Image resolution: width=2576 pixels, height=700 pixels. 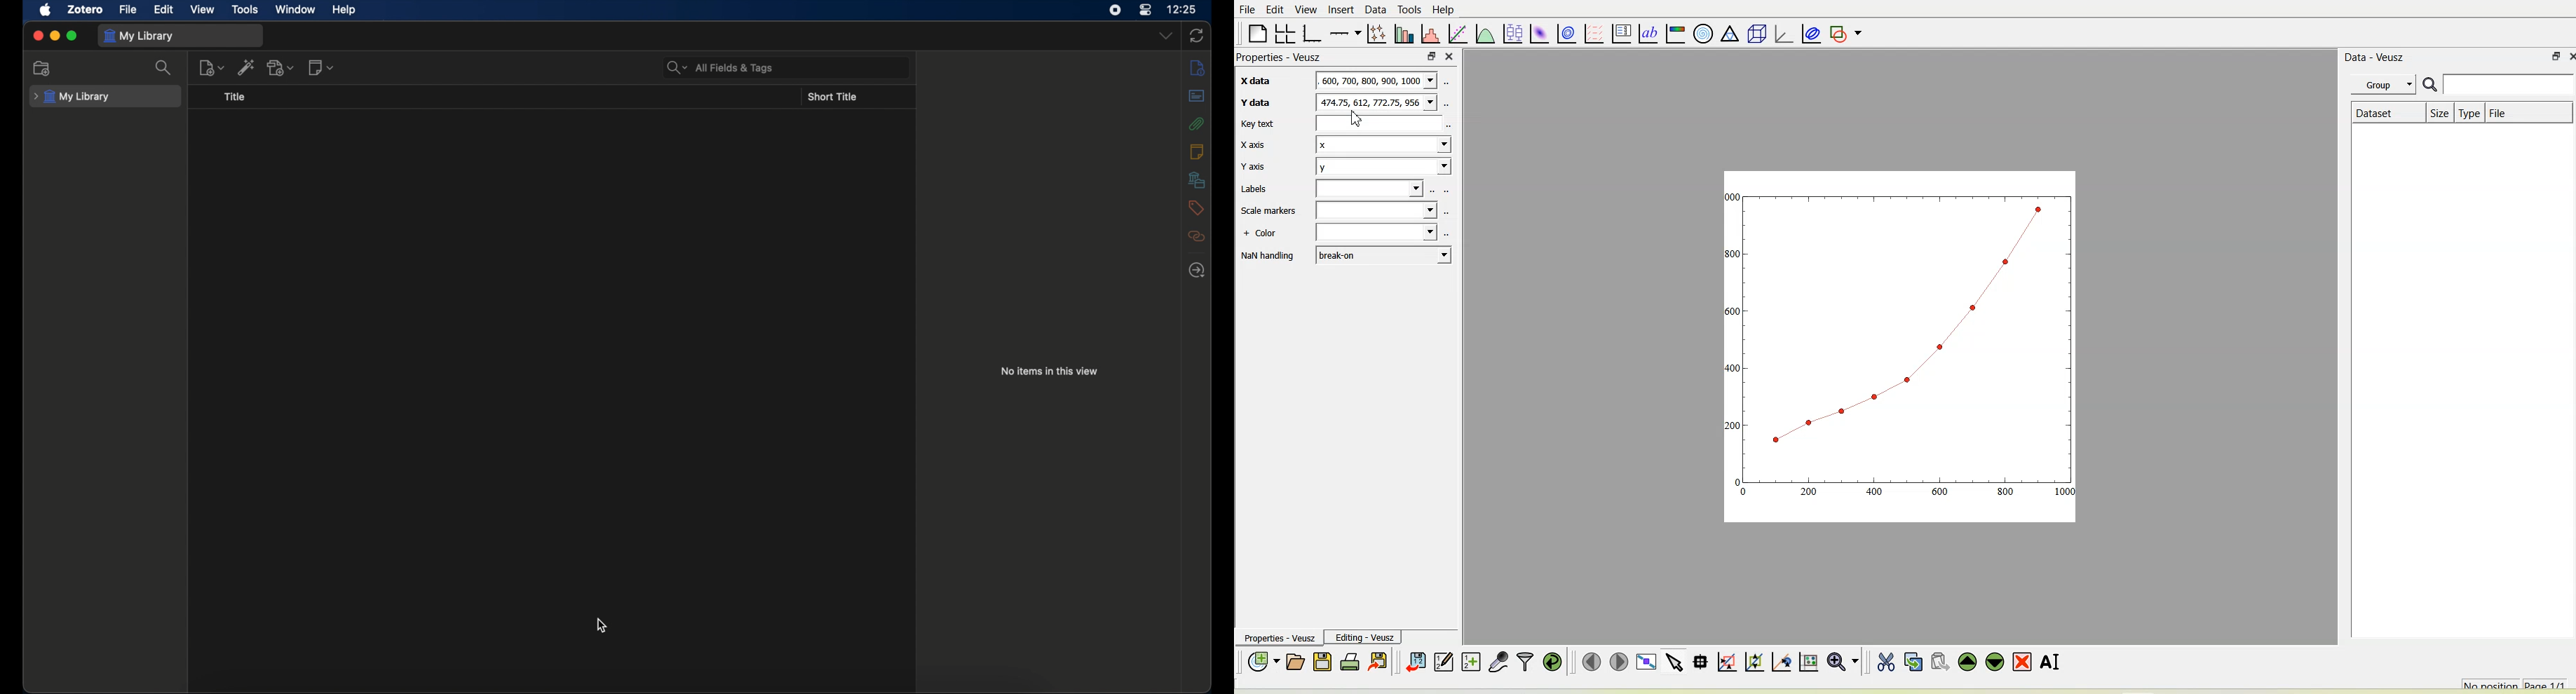 I want to click on Copy the selected widget, so click(x=1913, y=662).